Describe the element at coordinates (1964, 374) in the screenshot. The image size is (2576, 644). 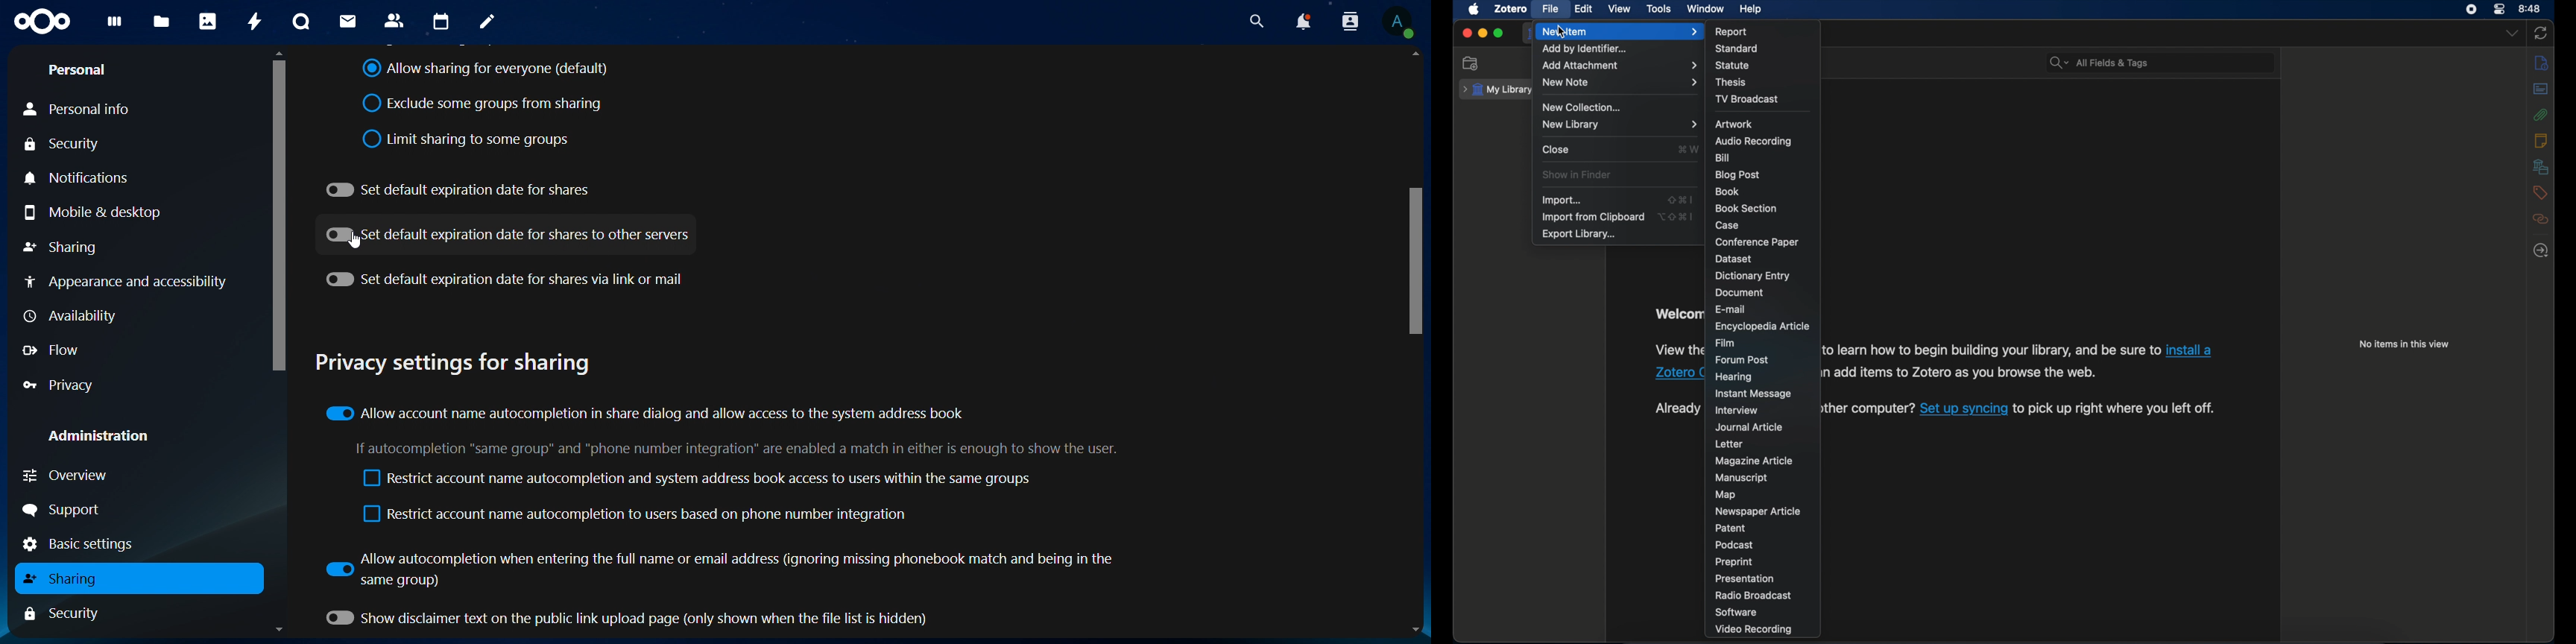
I see `software information` at that location.